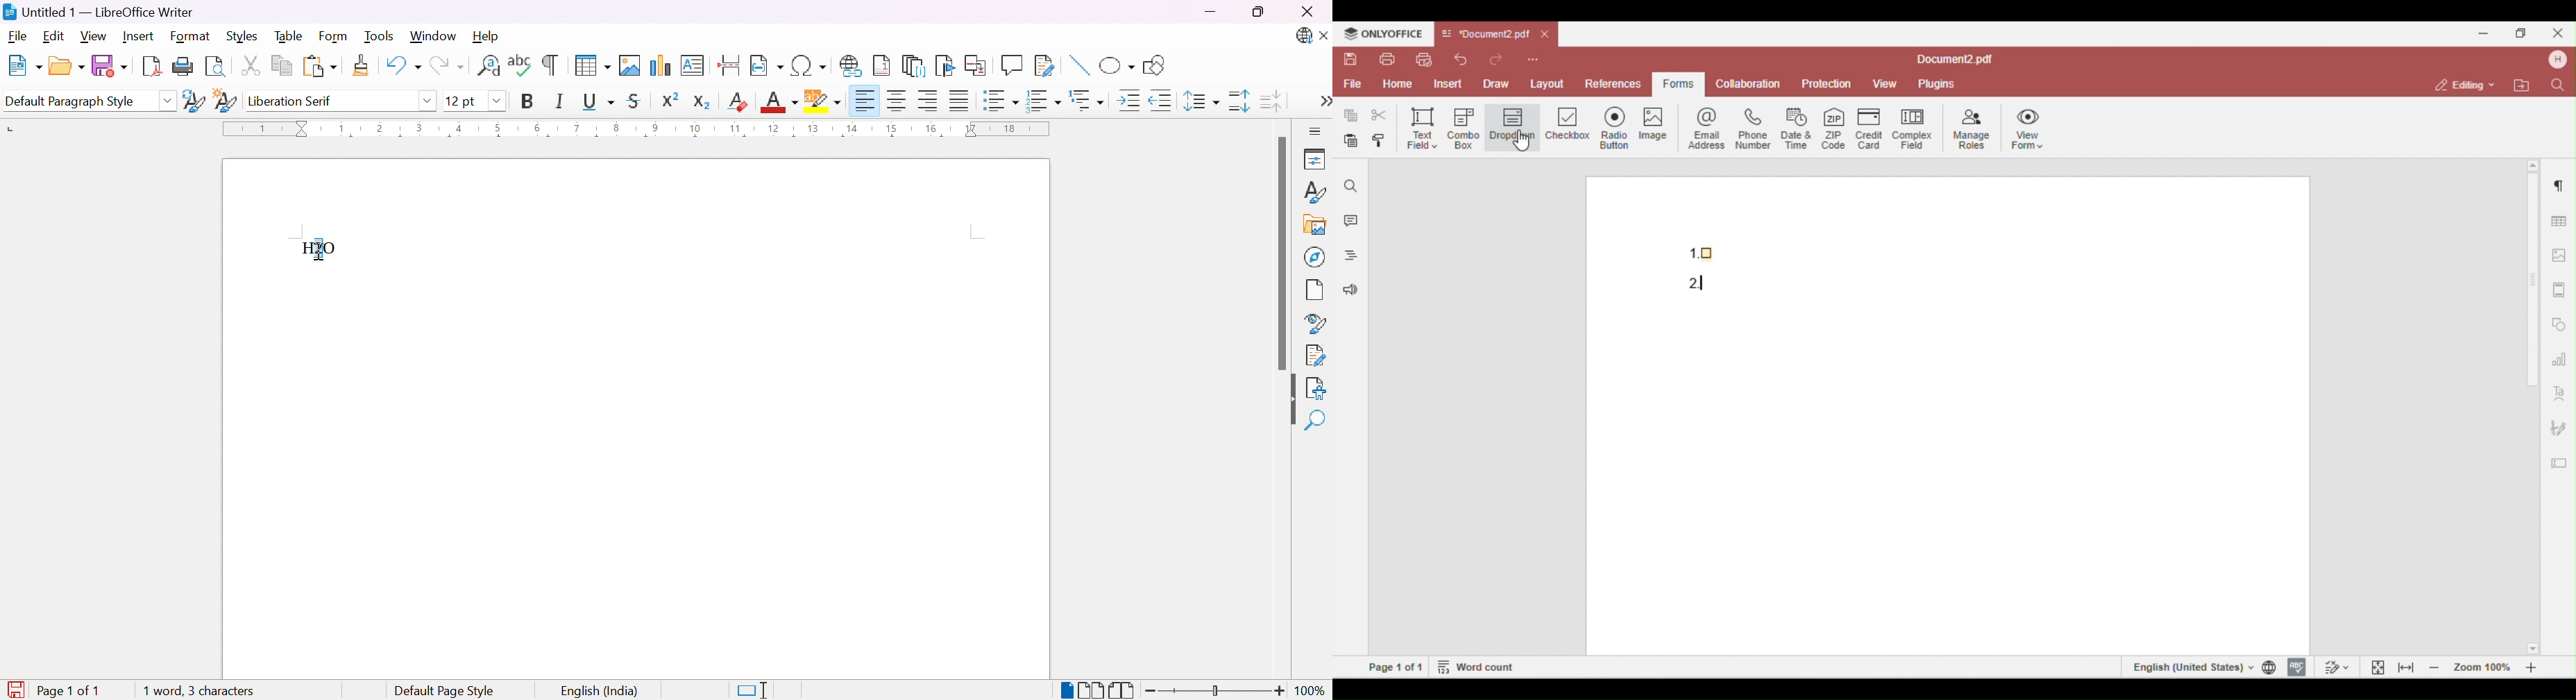 The image size is (2576, 700). Describe the element at coordinates (1316, 354) in the screenshot. I see `Manage check` at that location.